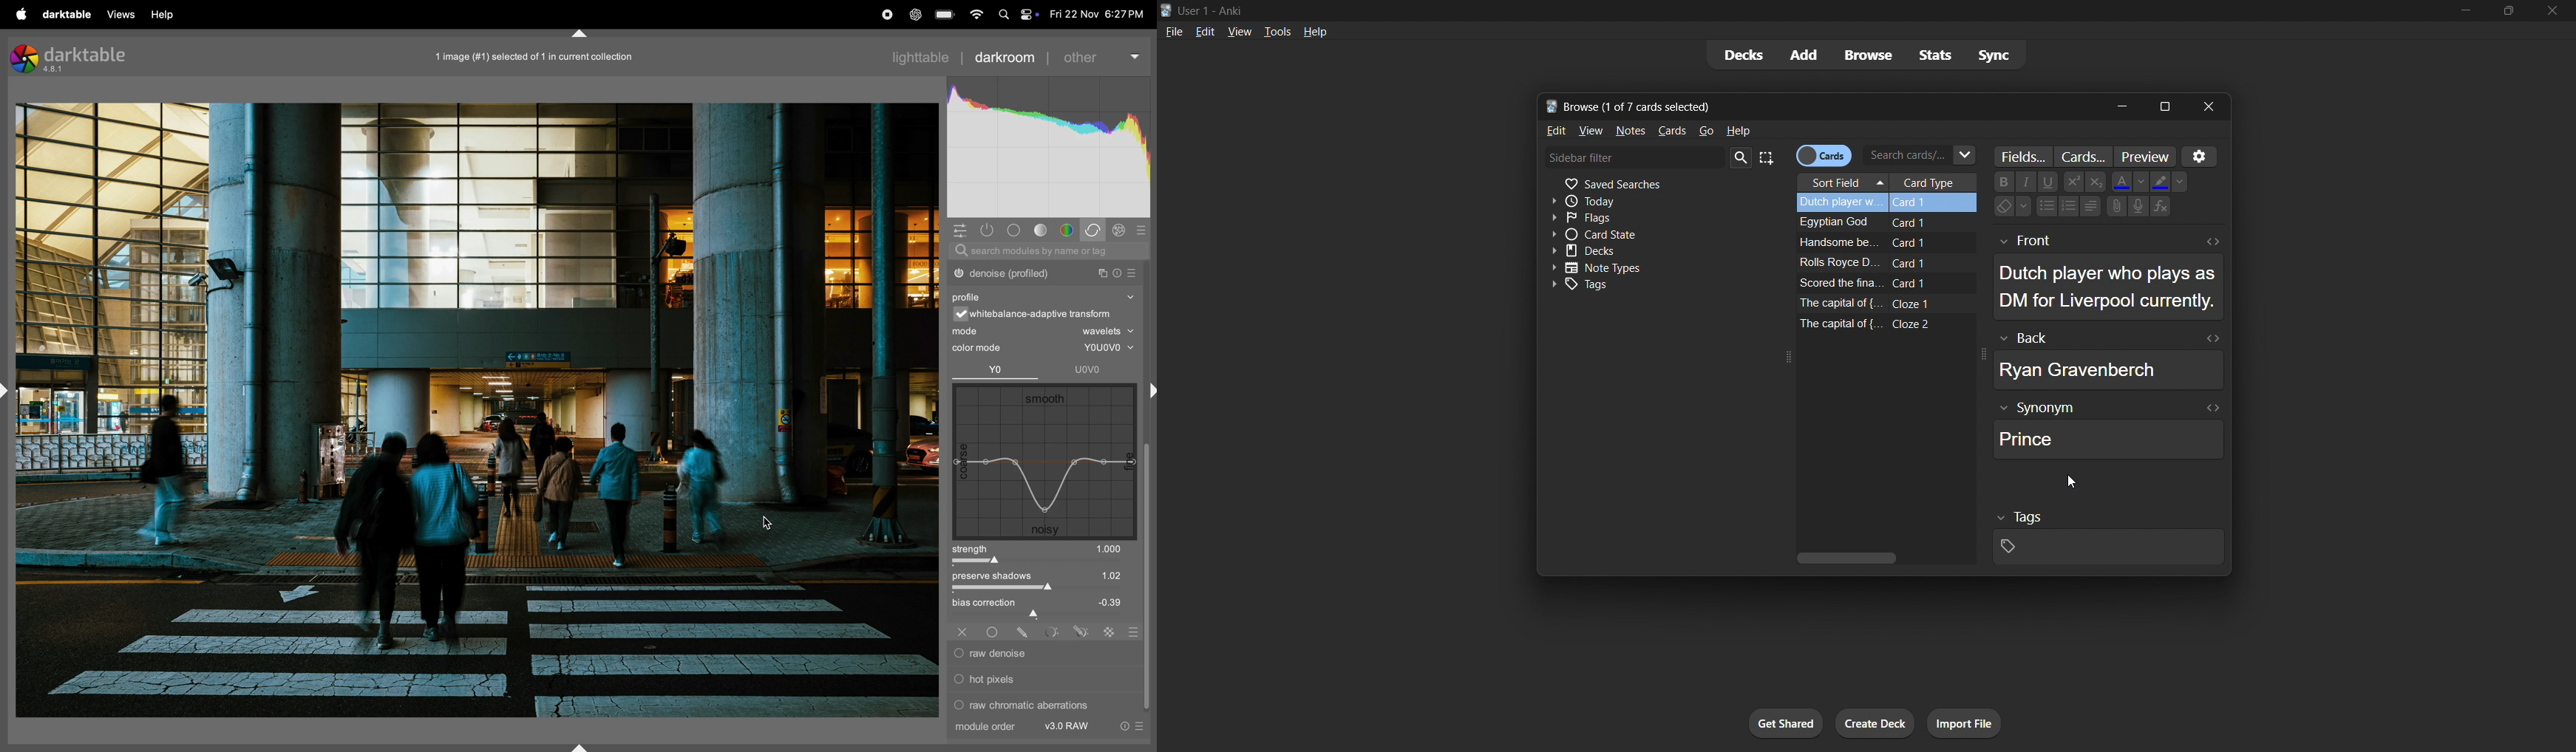 This screenshot has height=756, width=2576. Describe the element at coordinates (2164, 107) in the screenshot. I see `maximize` at that location.